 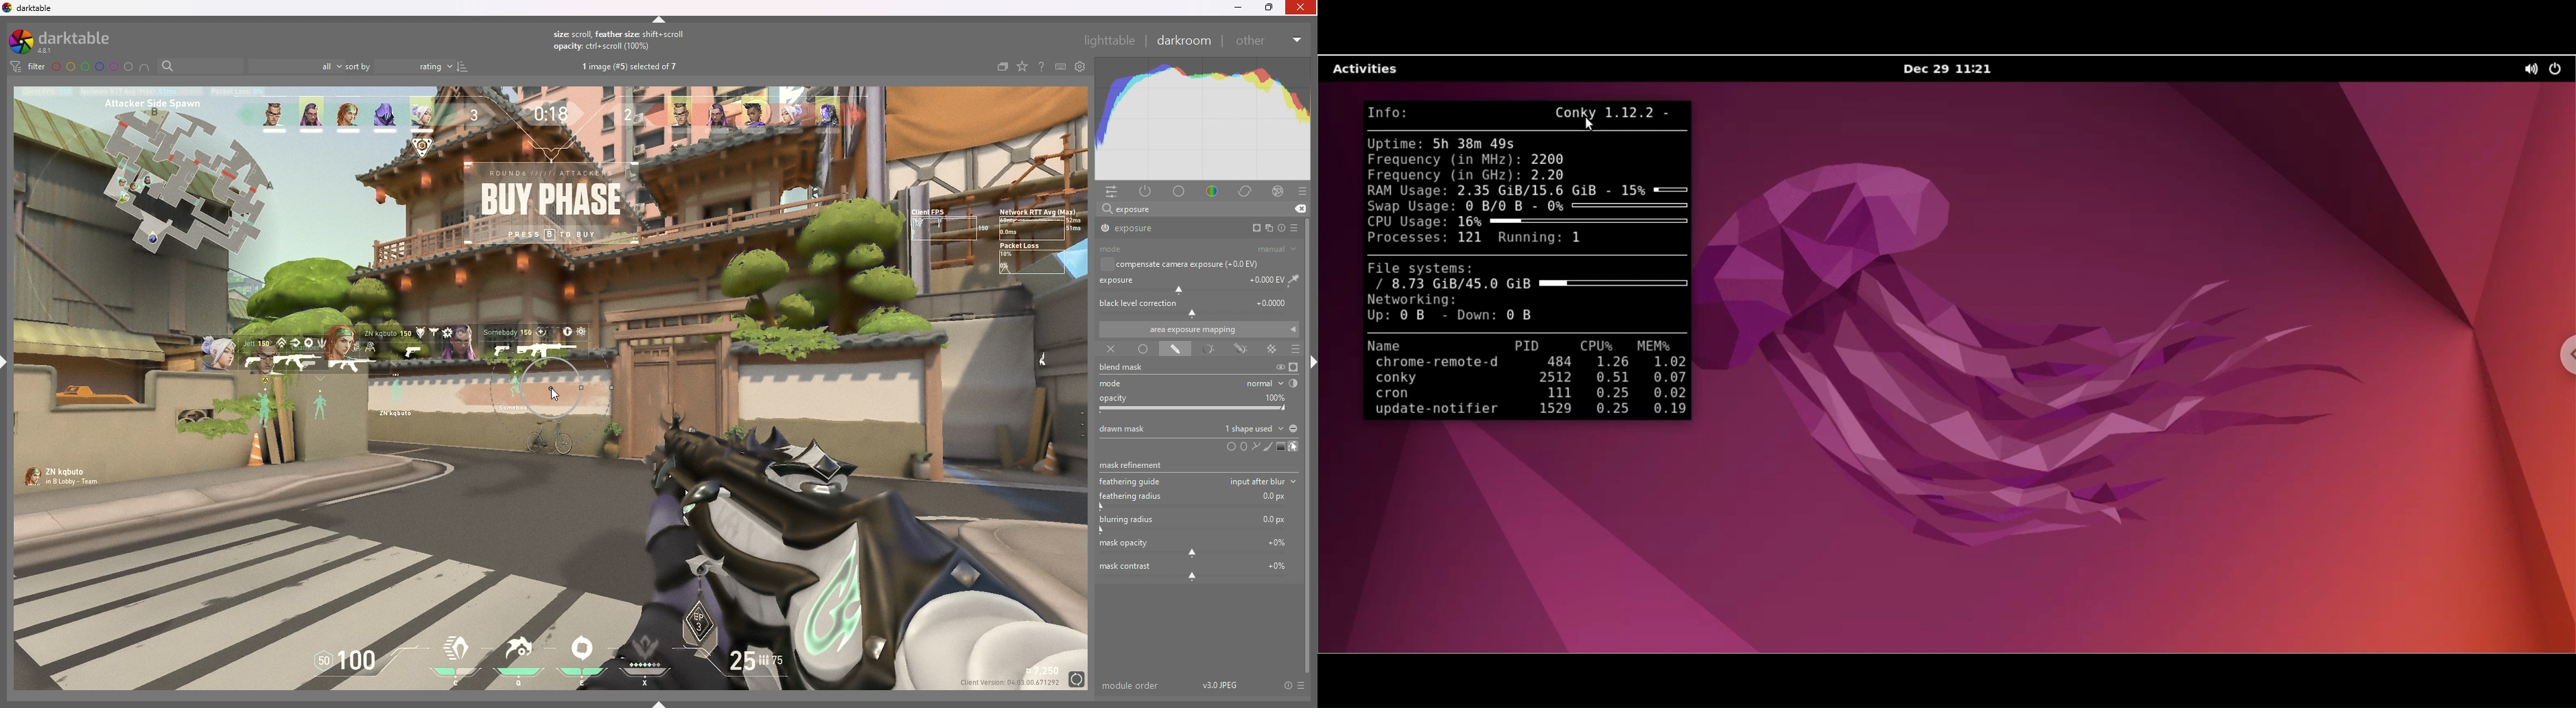 I want to click on lighttable, so click(x=1110, y=40).